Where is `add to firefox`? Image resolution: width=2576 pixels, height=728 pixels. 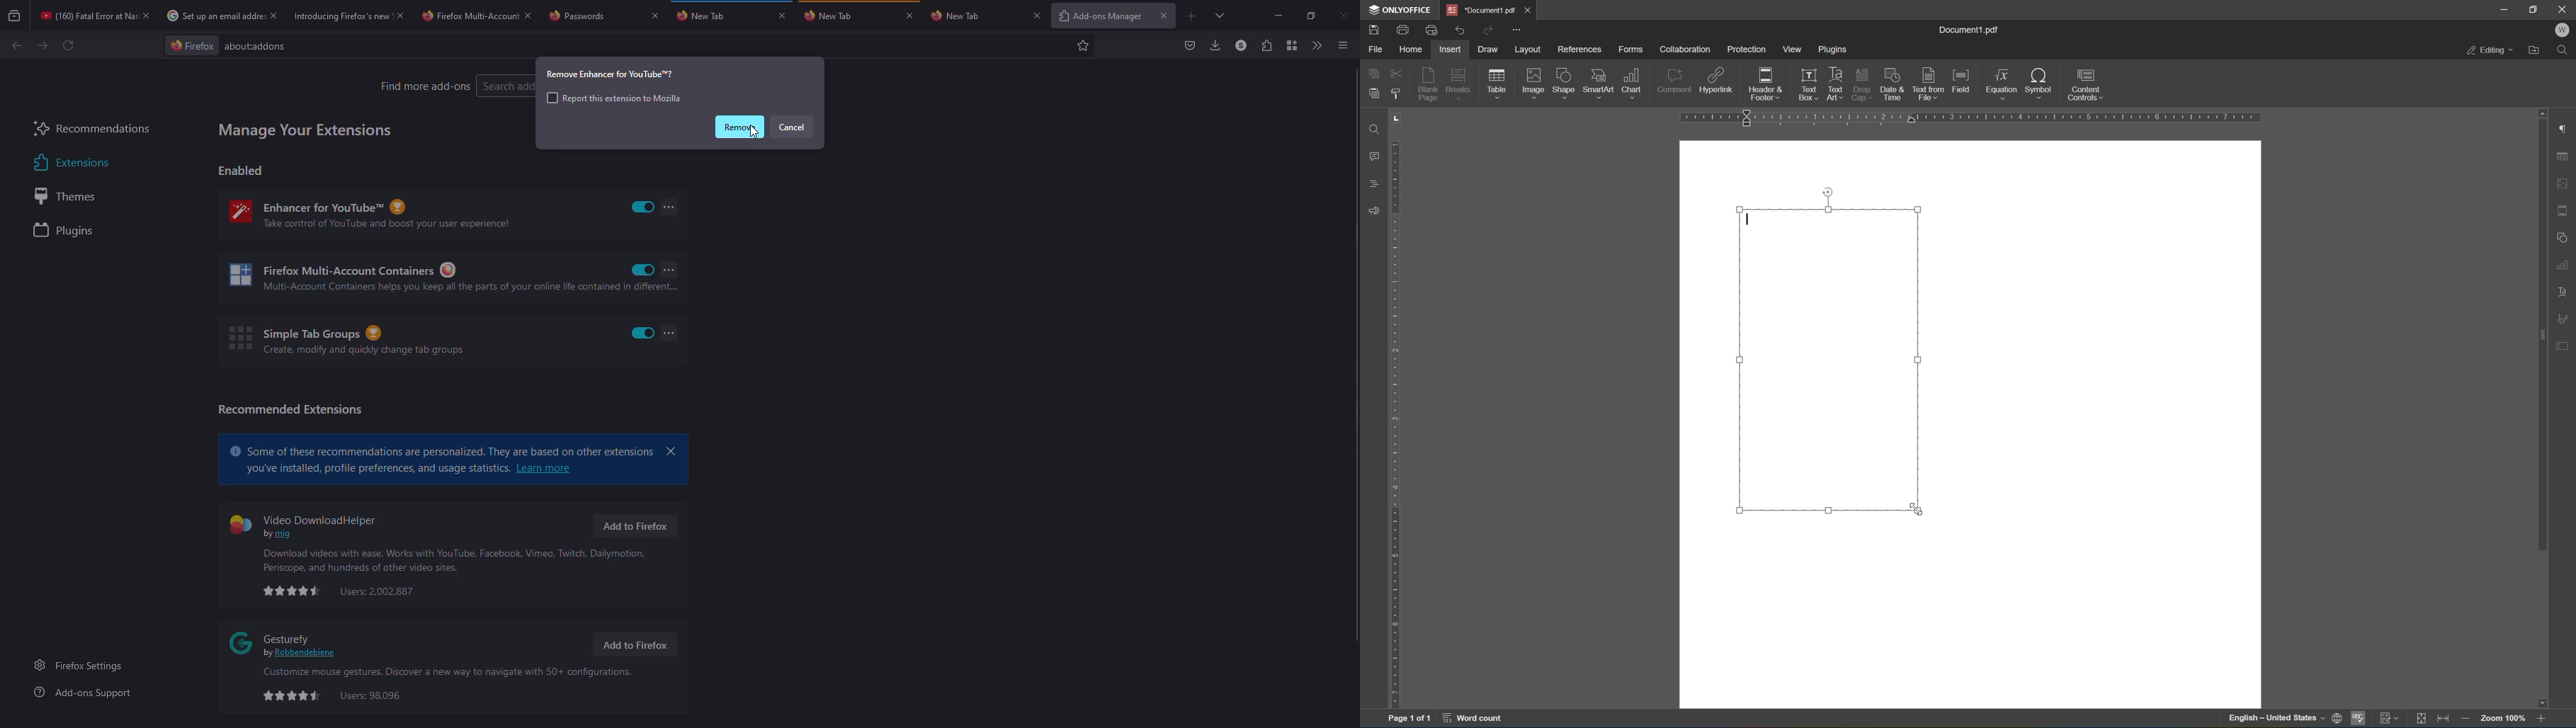
add to firefox is located at coordinates (633, 645).